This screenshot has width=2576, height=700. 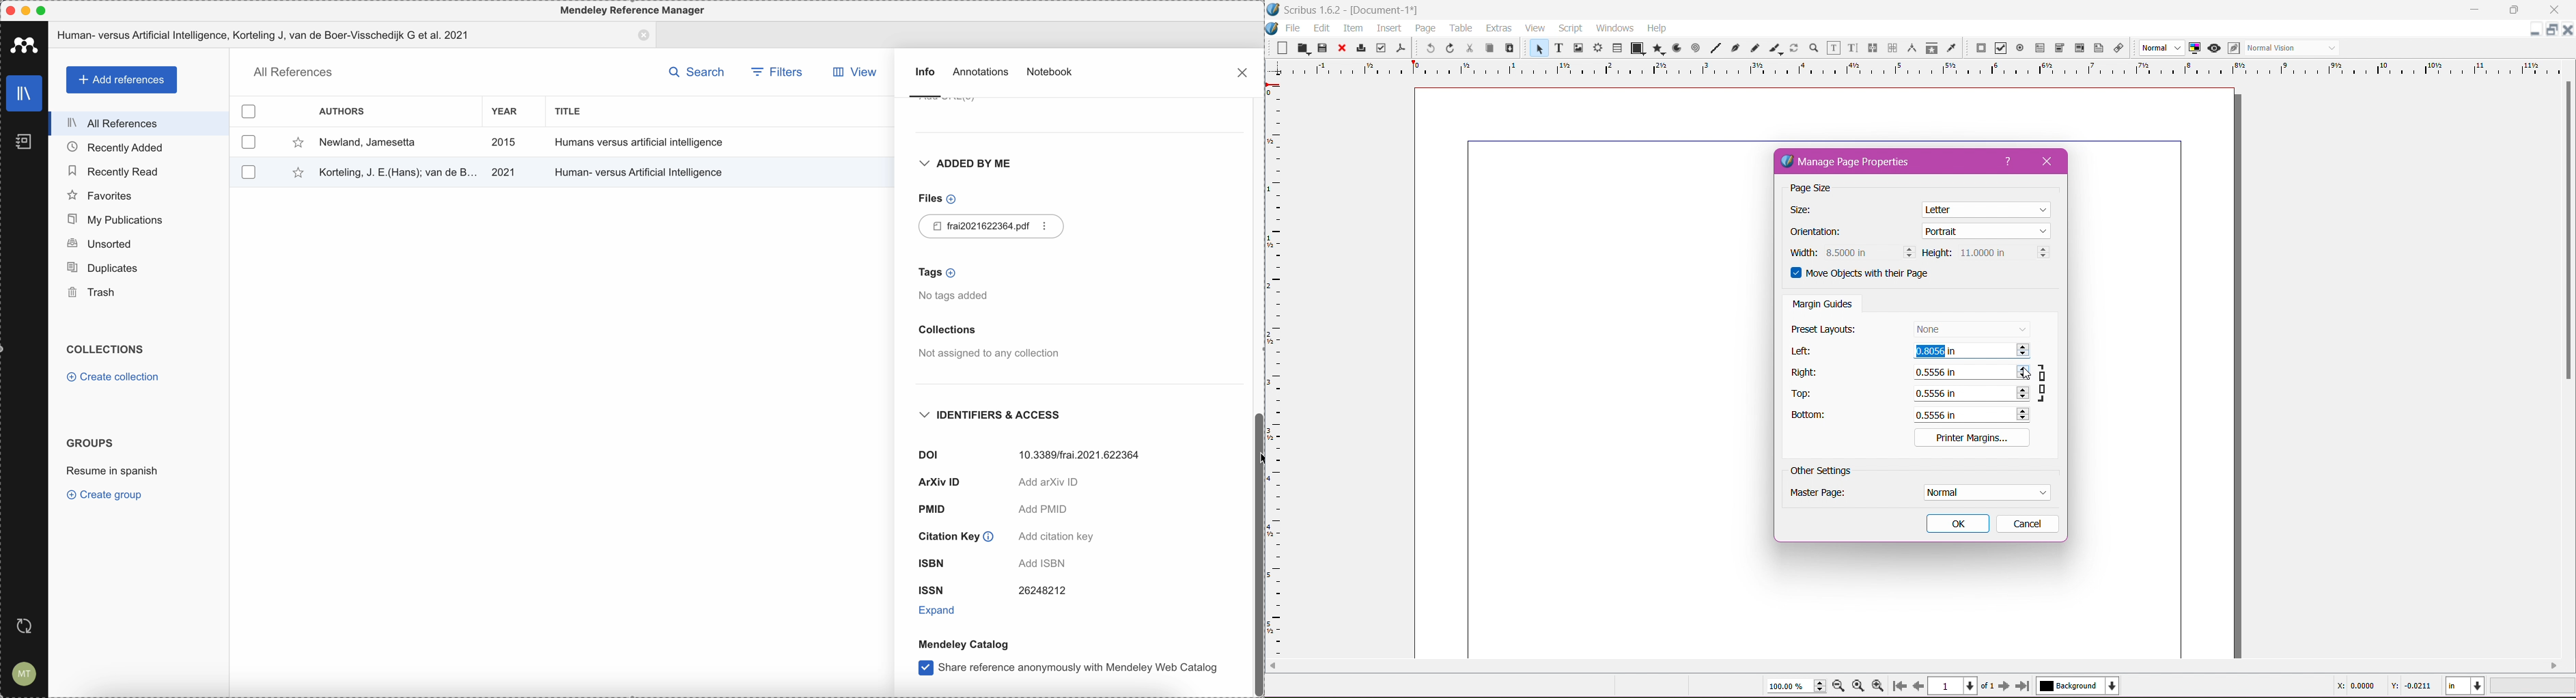 What do you see at coordinates (1931, 48) in the screenshot?
I see `Copy Item Properties` at bounding box center [1931, 48].